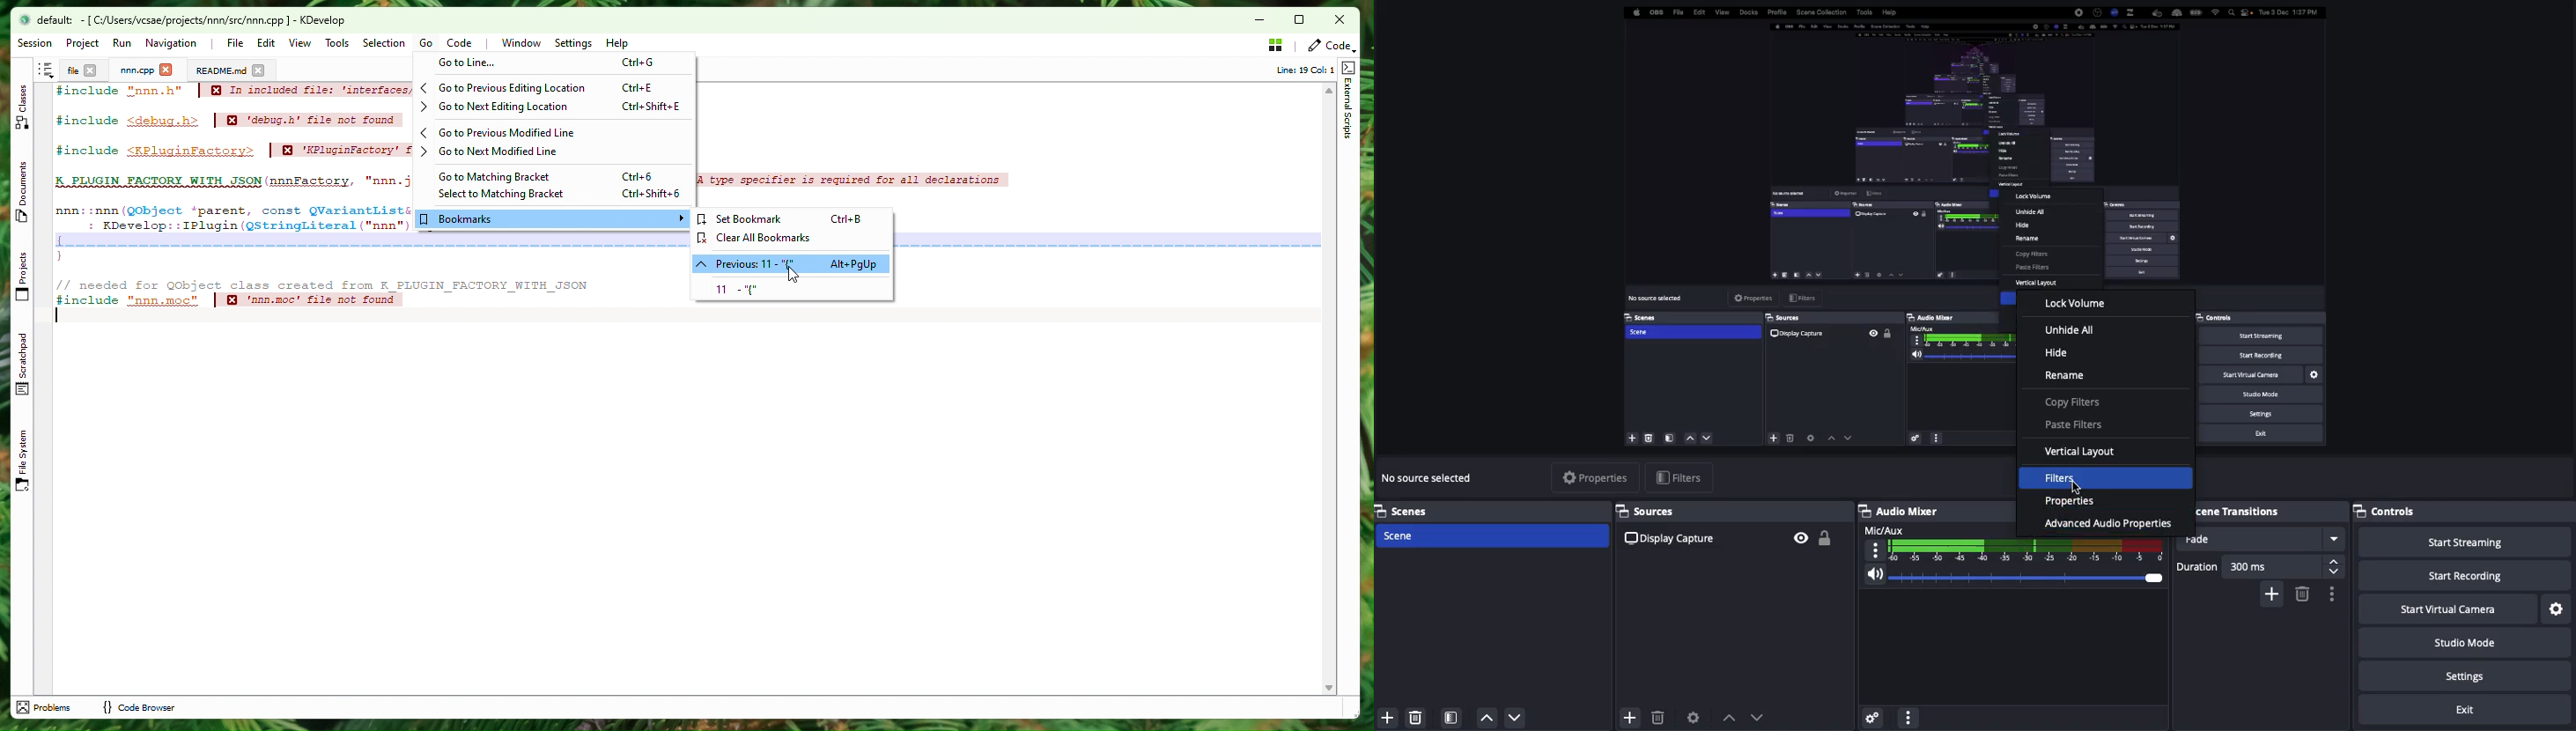 Image resolution: width=2576 pixels, height=756 pixels. Describe the element at coordinates (2081, 486) in the screenshot. I see `Cursor` at that location.